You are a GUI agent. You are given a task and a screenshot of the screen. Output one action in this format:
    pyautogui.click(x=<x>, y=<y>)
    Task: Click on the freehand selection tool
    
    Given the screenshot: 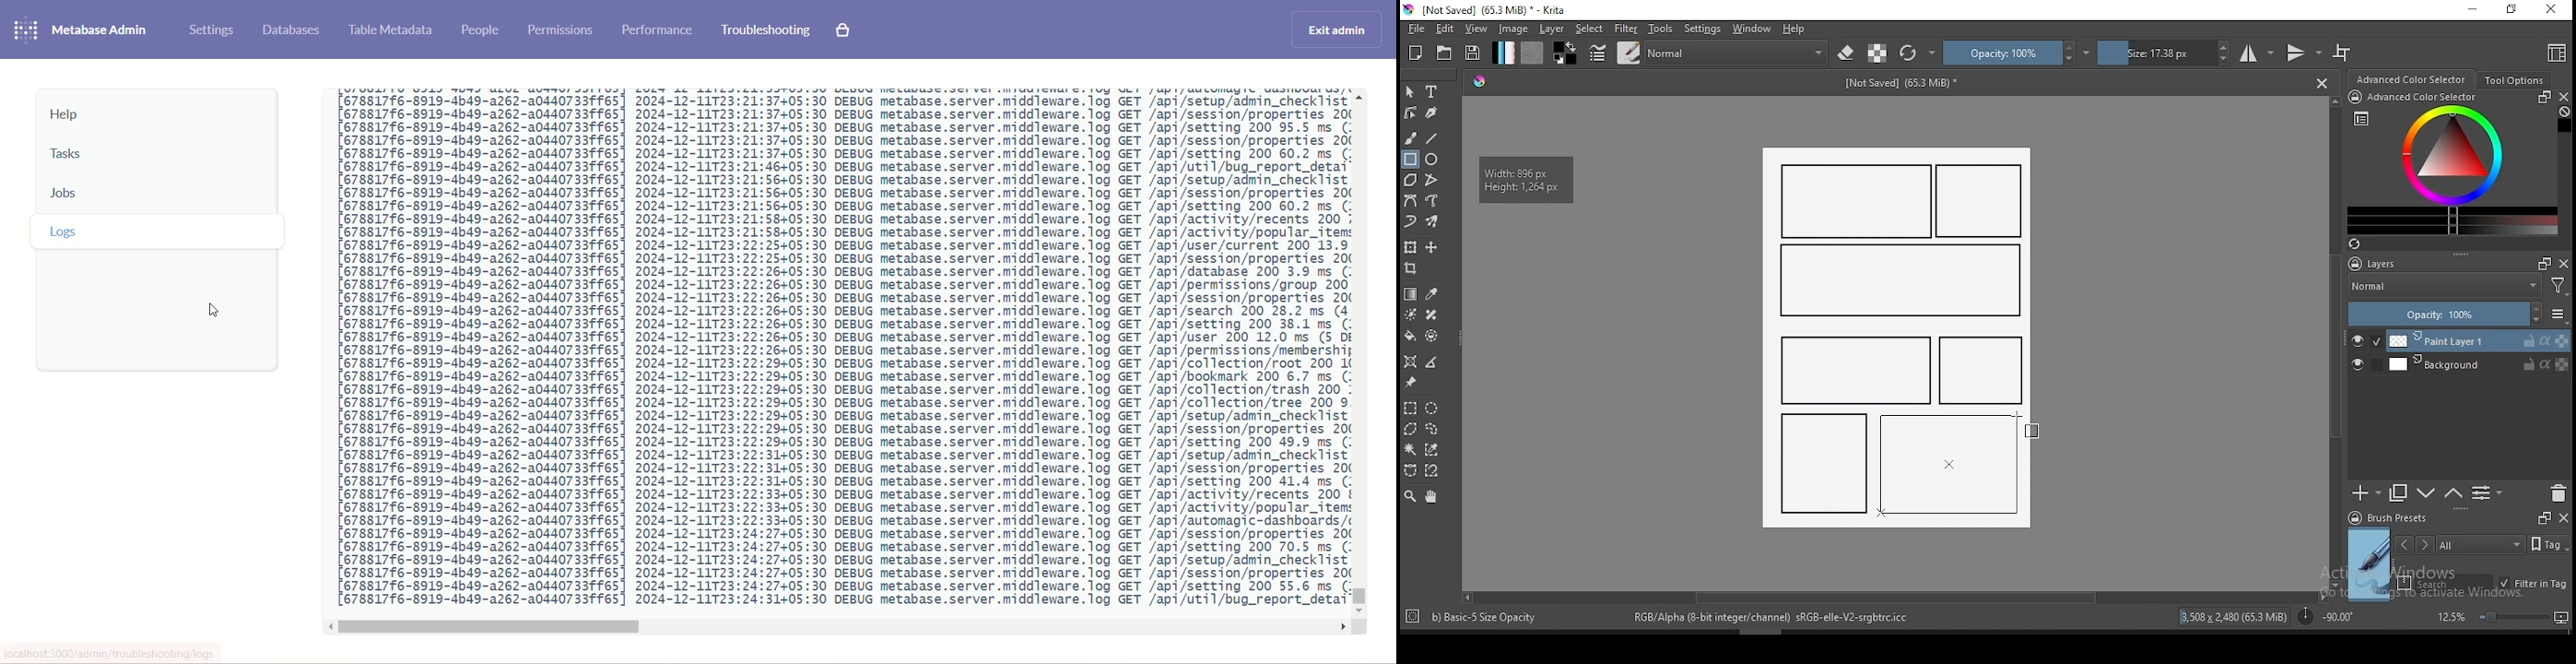 What is the action you would take?
    pyautogui.click(x=1432, y=429)
    